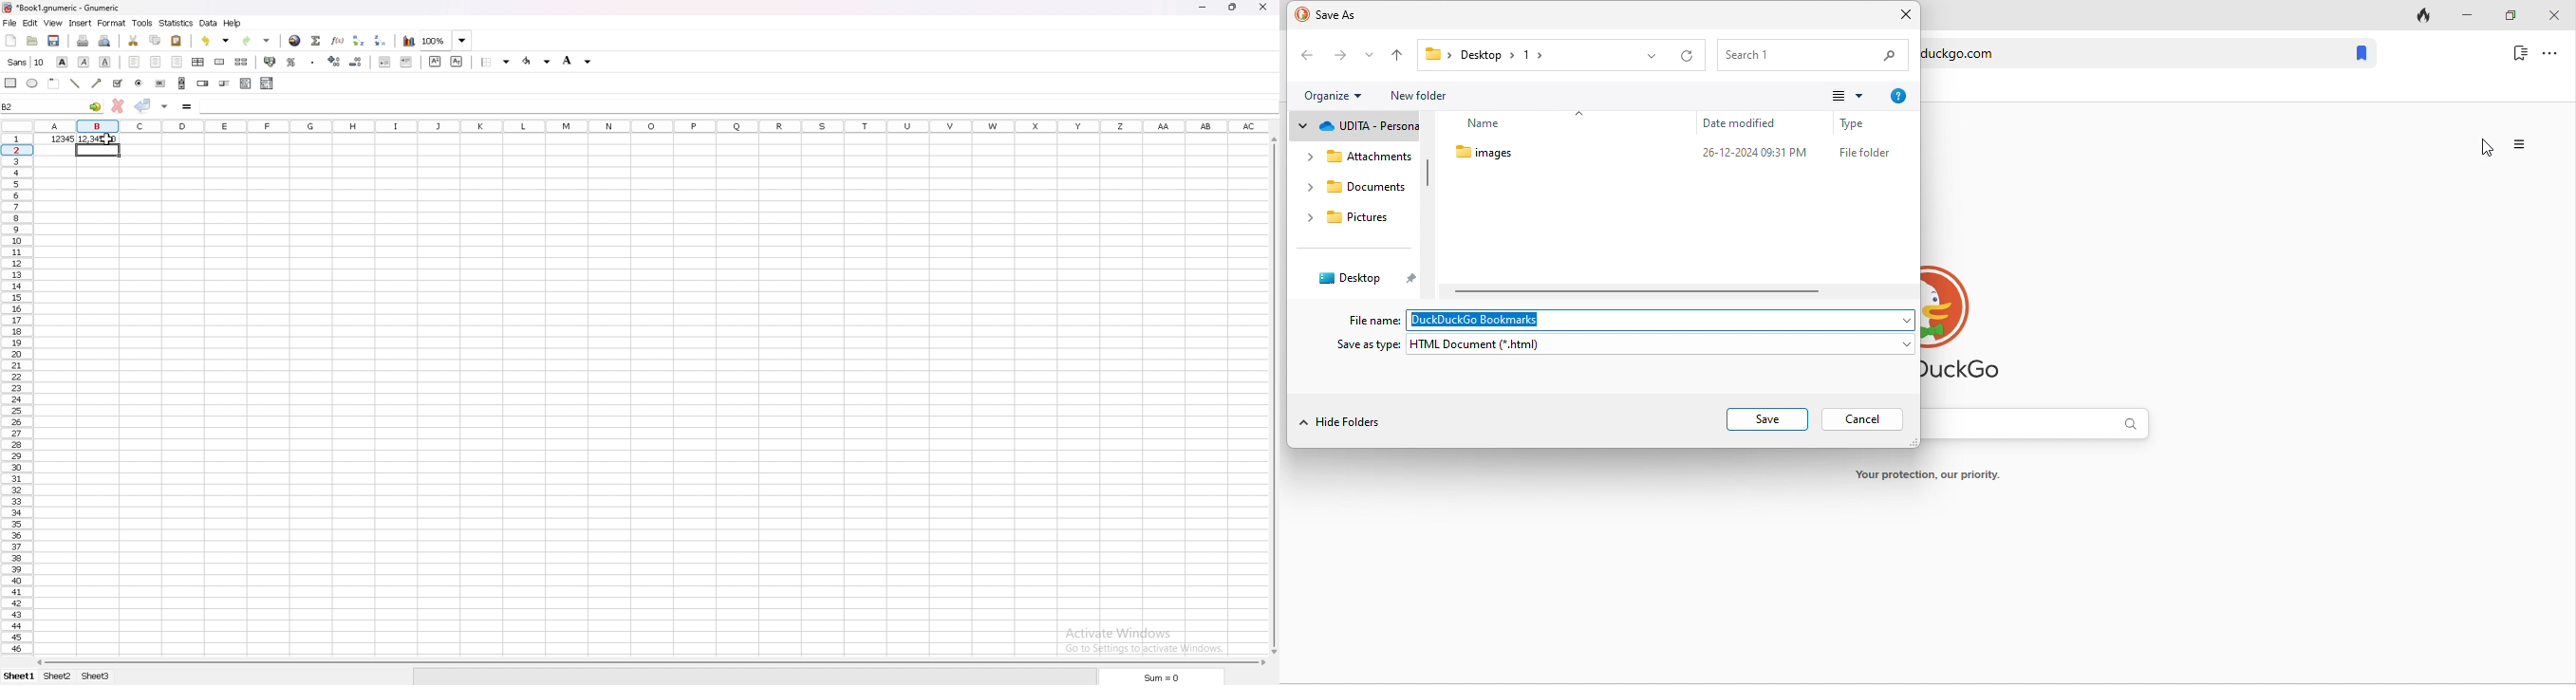 The width and height of the screenshot is (2576, 700). Describe the element at coordinates (407, 61) in the screenshot. I see `increase indent` at that location.